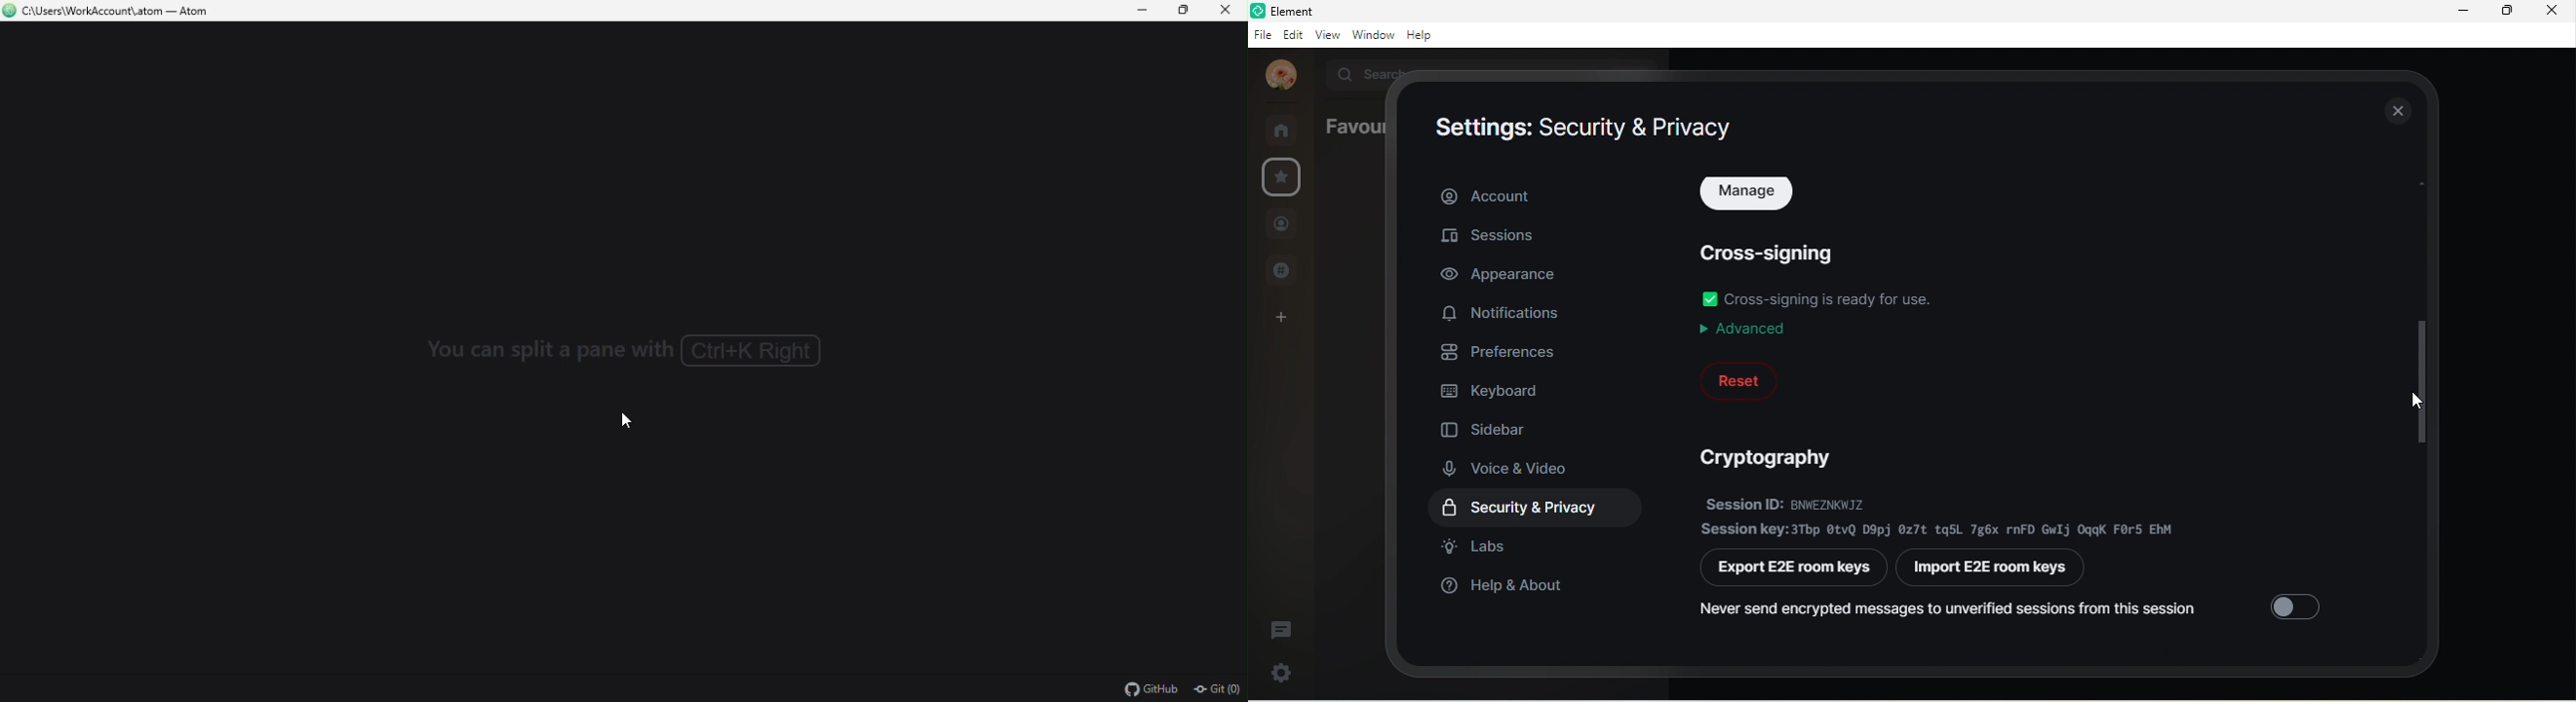 This screenshot has height=728, width=2576. What do you see at coordinates (1504, 350) in the screenshot?
I see `preferences` at bounding box center [1504, 350].